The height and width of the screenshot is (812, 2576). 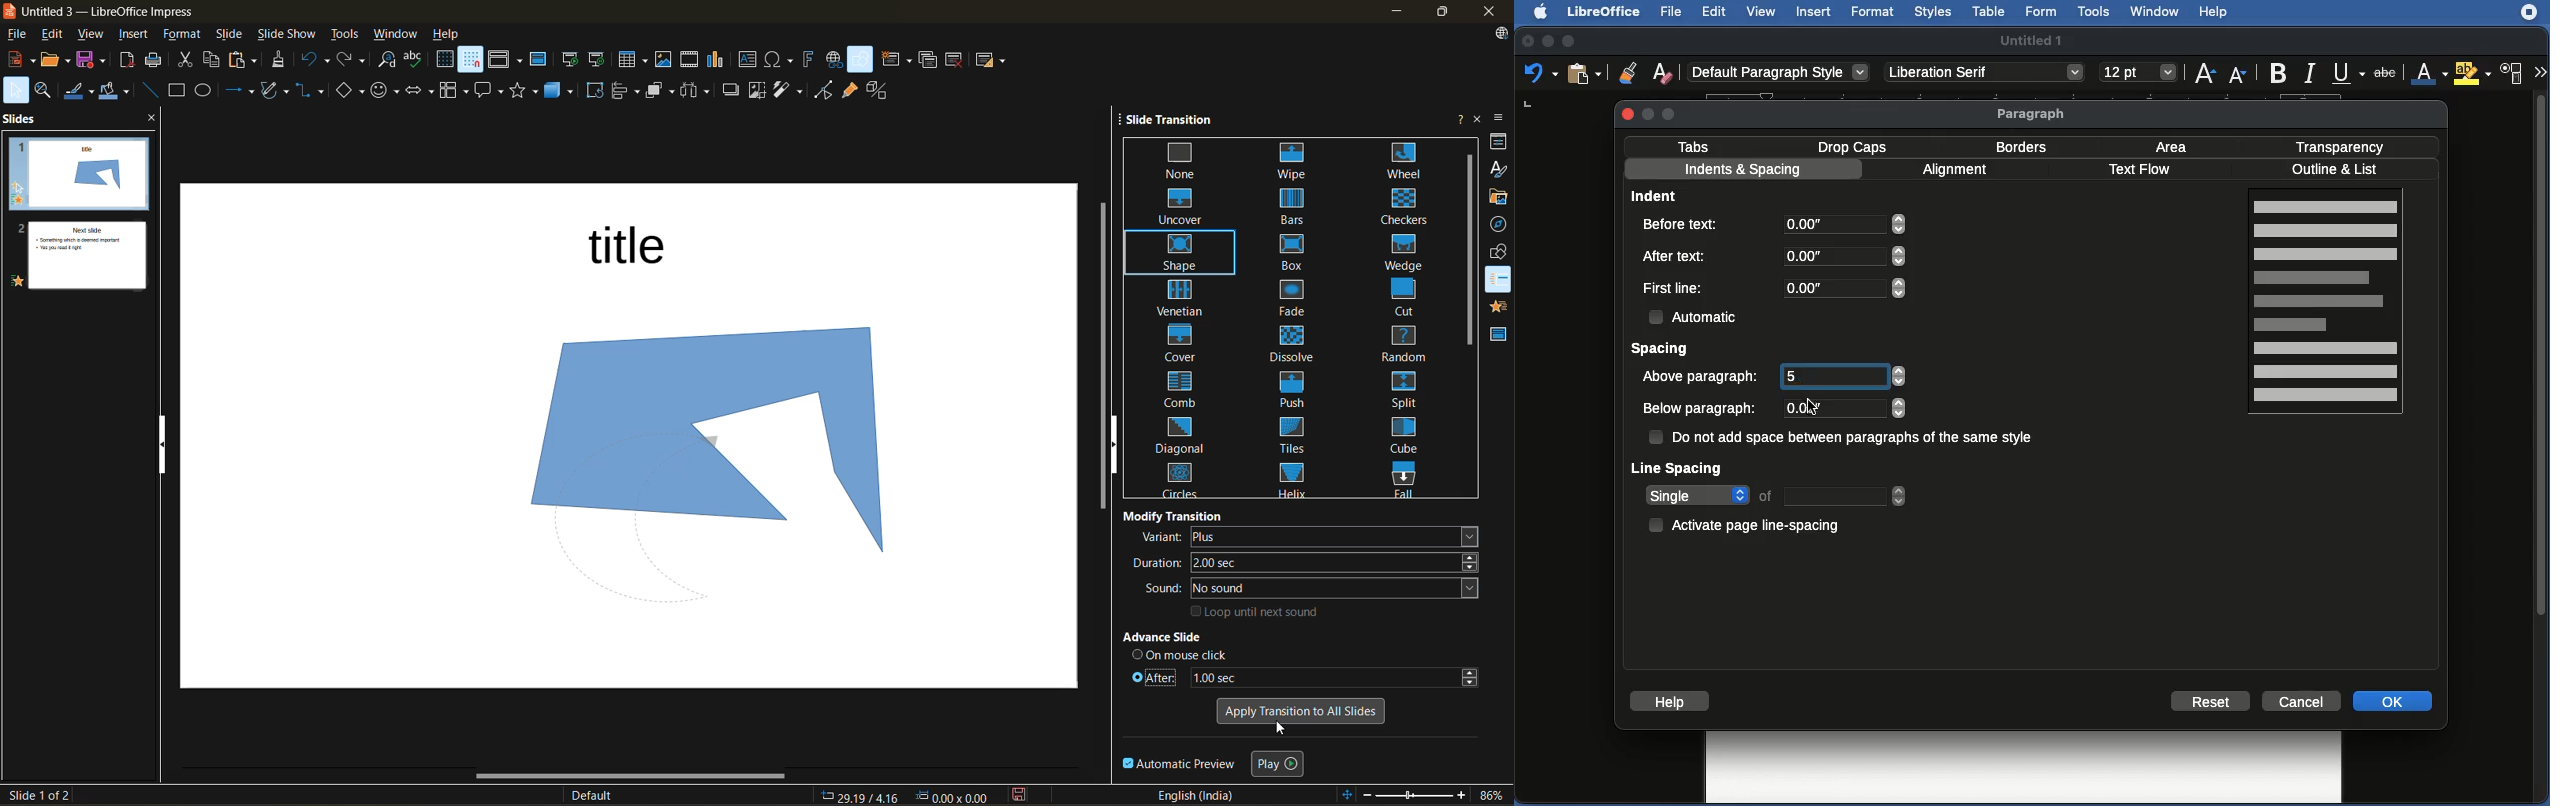 I want to click on animation, so click(x=1500, y=281).